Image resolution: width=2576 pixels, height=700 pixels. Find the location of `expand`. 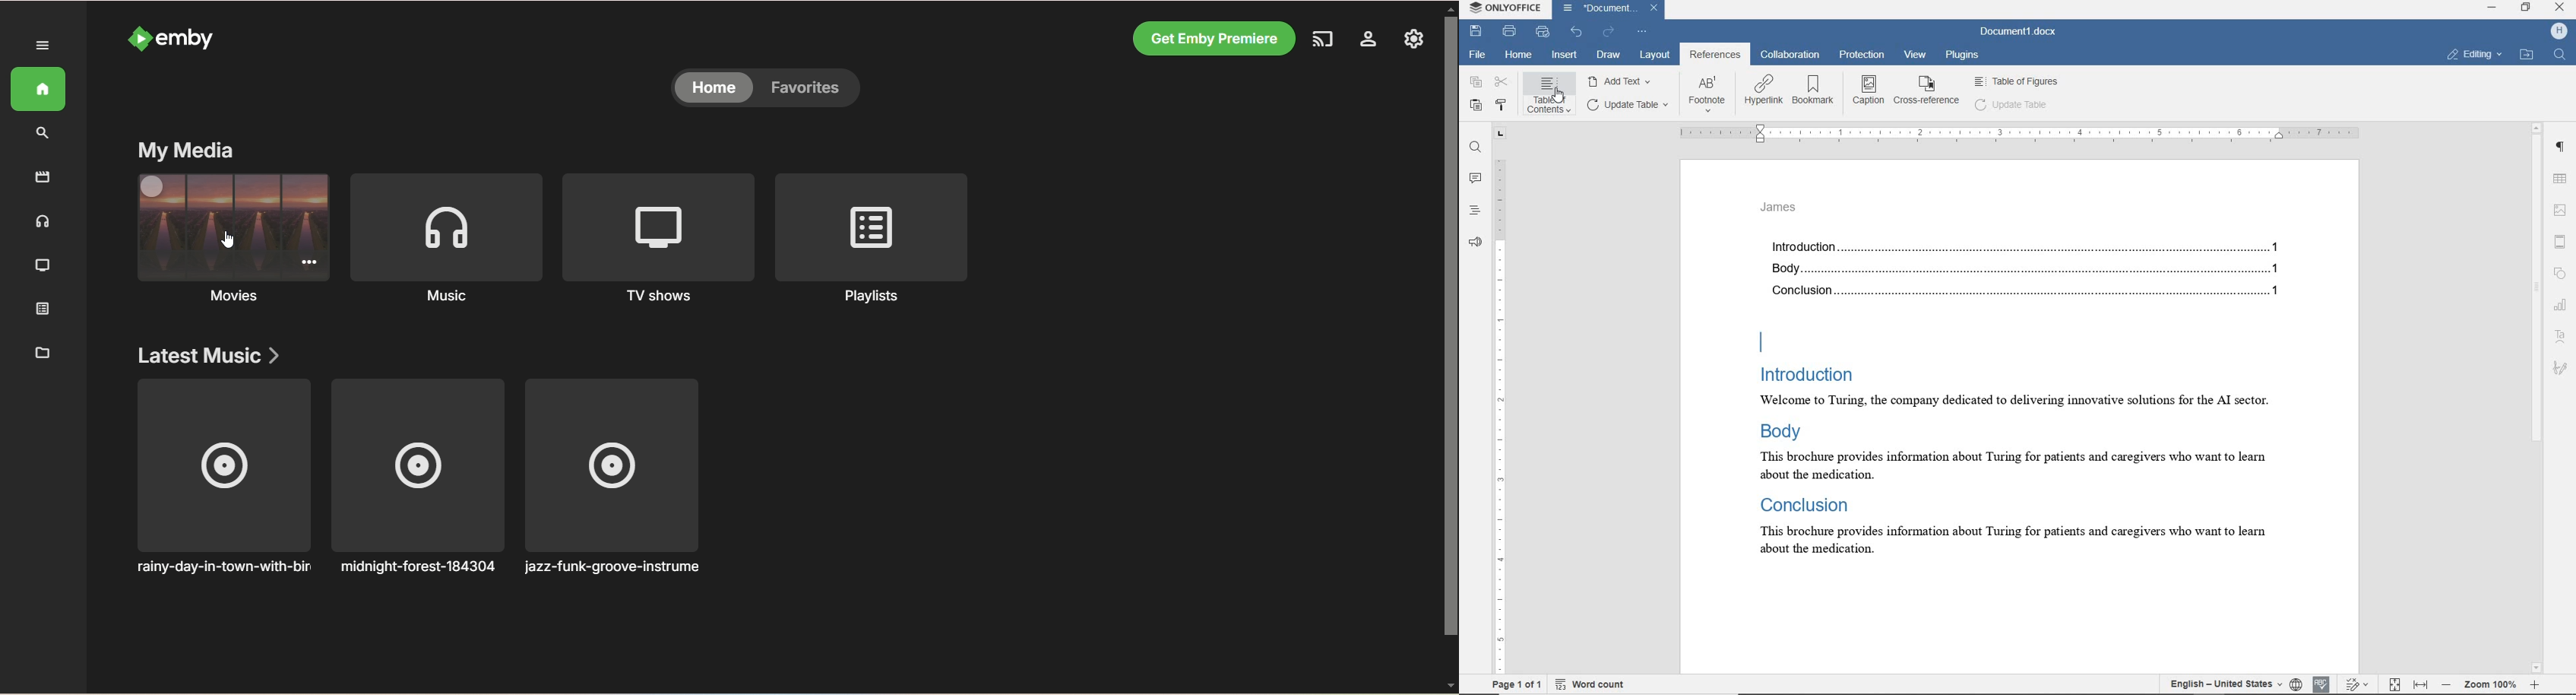

expand is located at coordinates (40, 45).